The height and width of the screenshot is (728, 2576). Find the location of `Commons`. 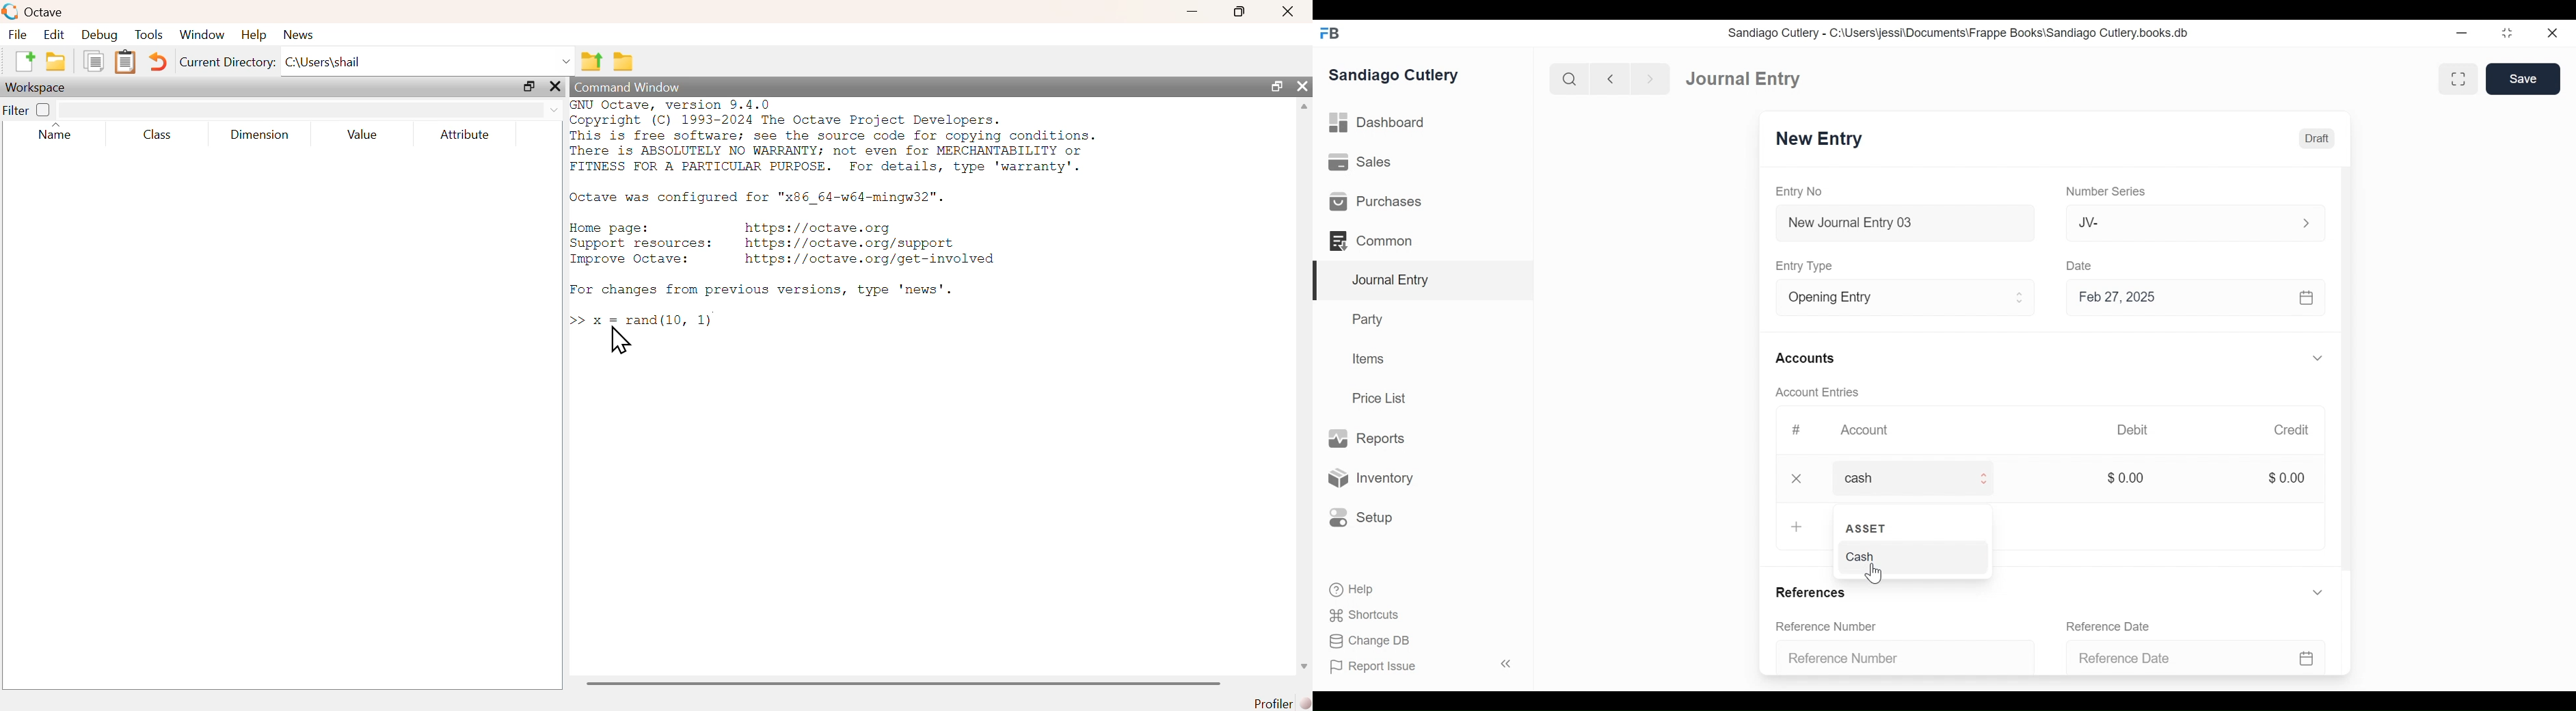

Commons is located at coordinates (1370, 240).